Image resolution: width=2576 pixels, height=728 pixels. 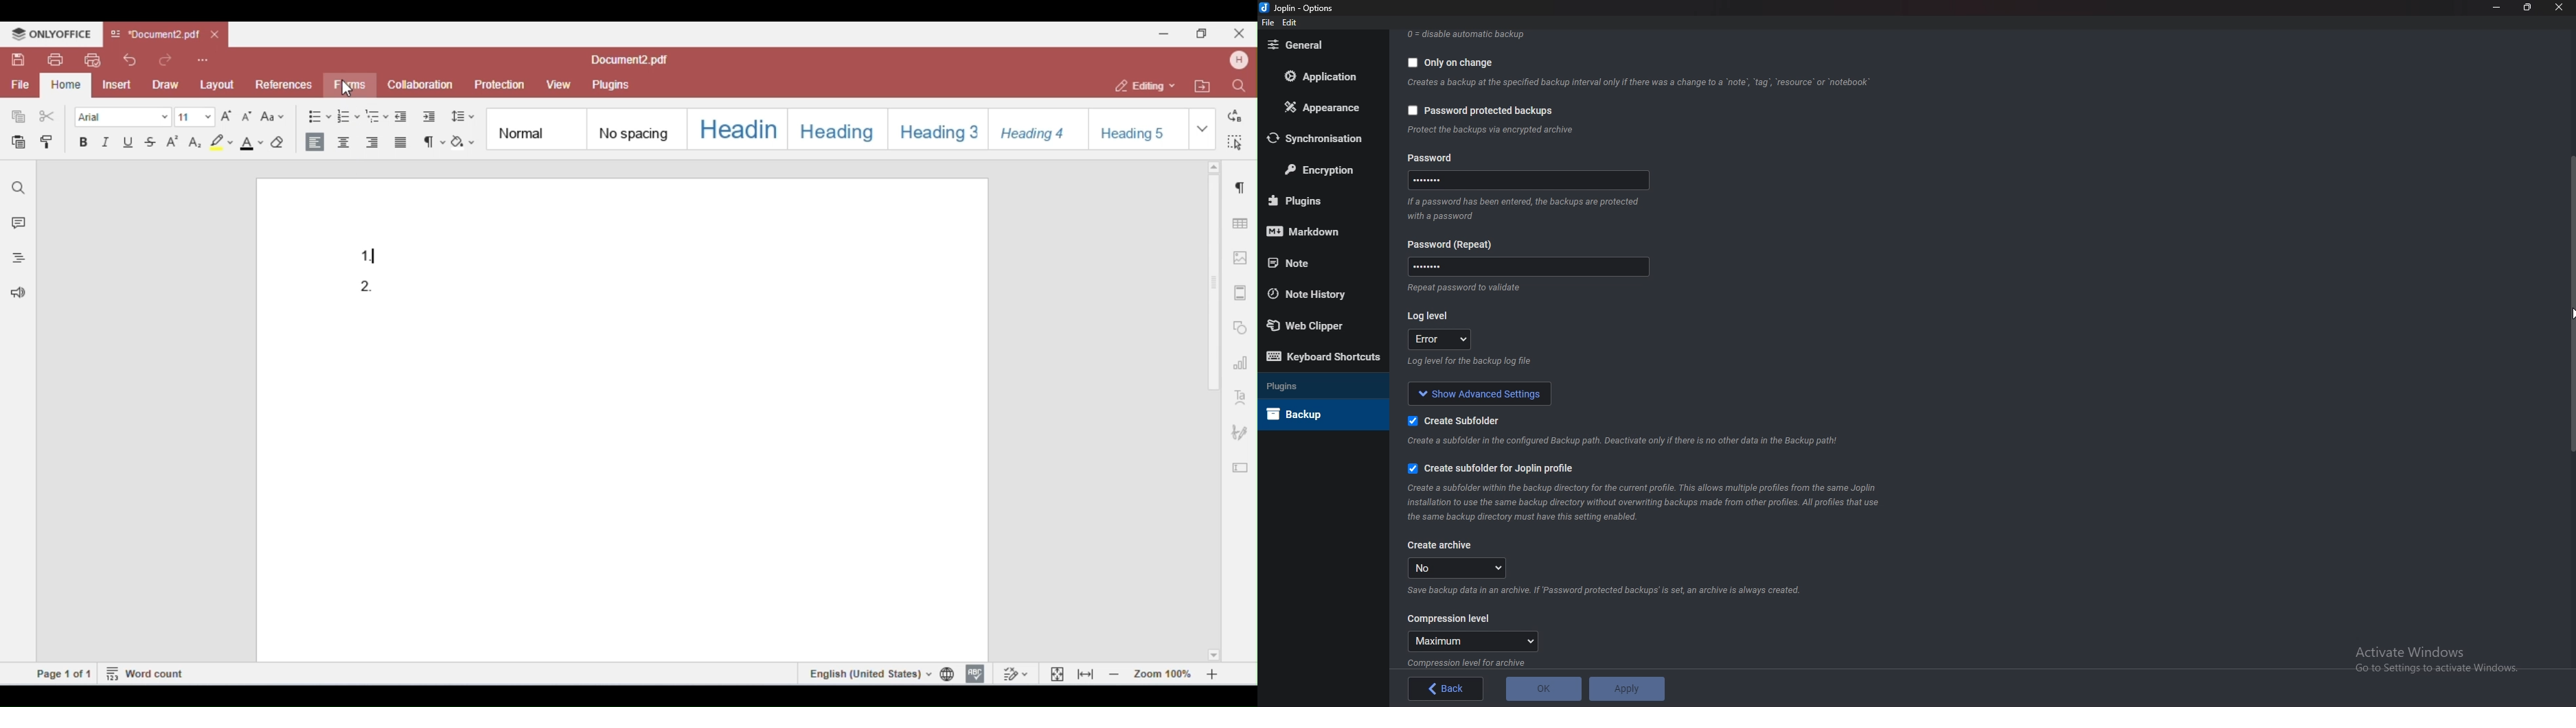 What do you see at coordinates (1298, 8) in the screenshot?
I see `joplin` at bounding box center [1298, 8].